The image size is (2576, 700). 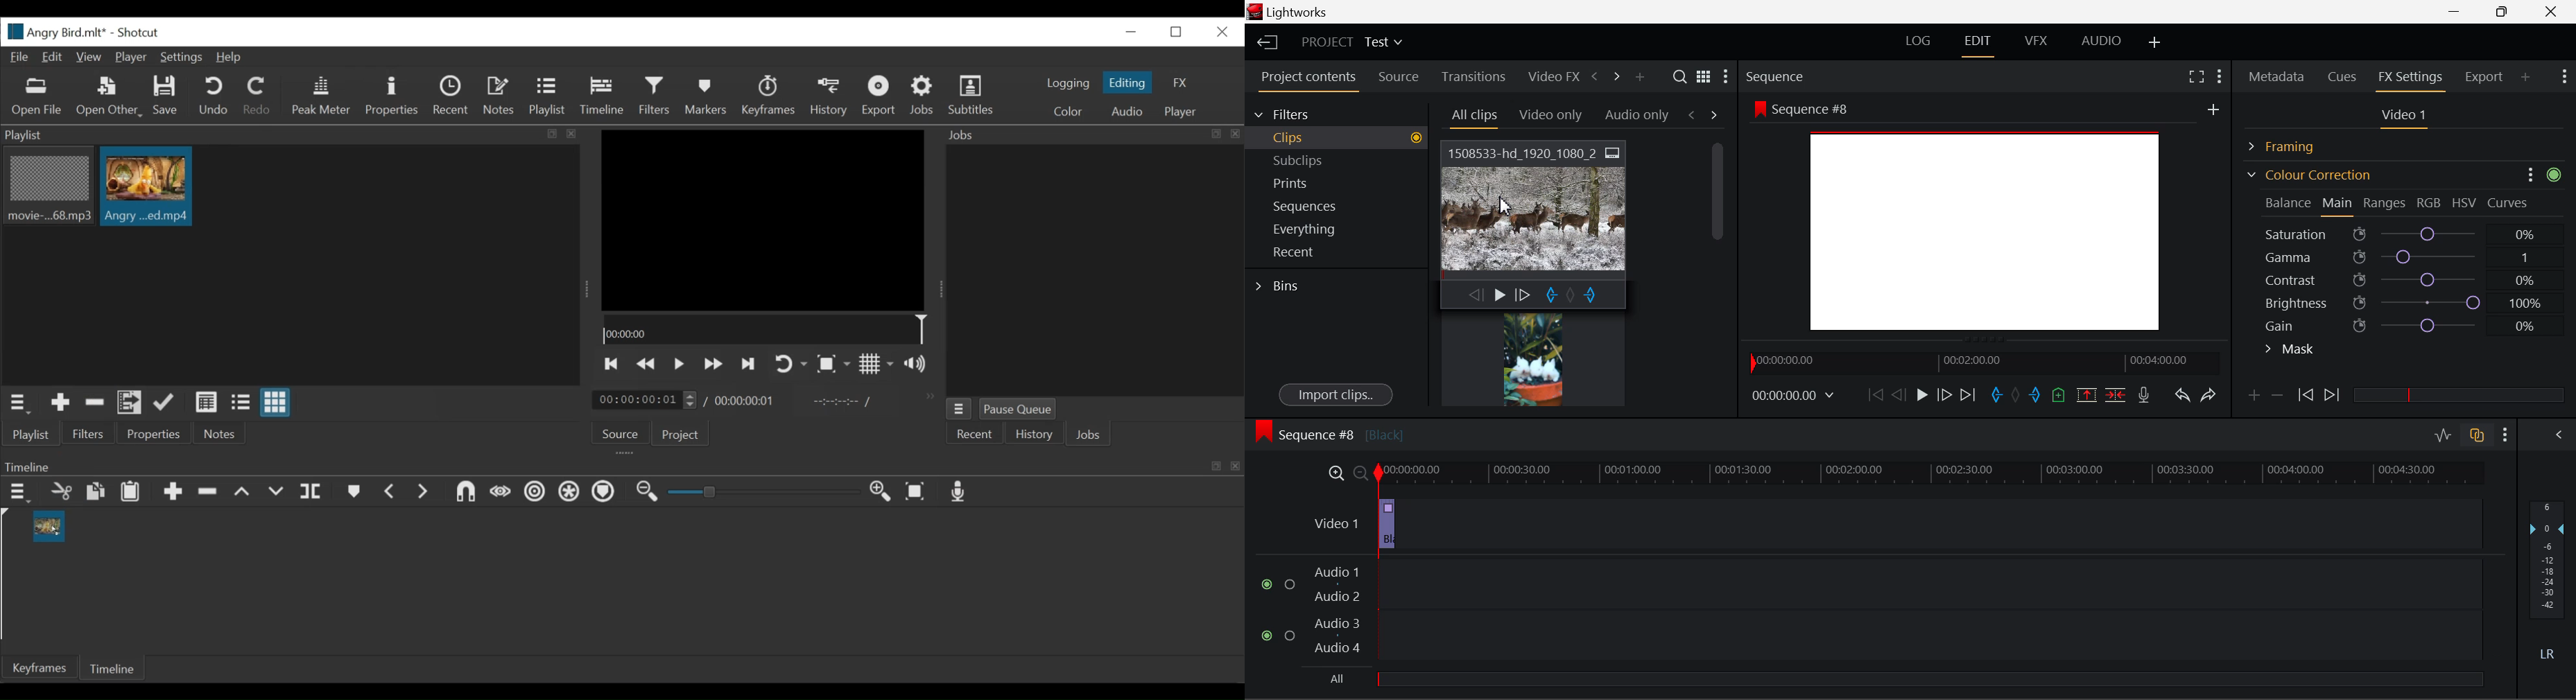 What do you see at coordinates (2116, 394) in the screenshot?
I see `Delete/Cut` at bounding box center [2116, 394].